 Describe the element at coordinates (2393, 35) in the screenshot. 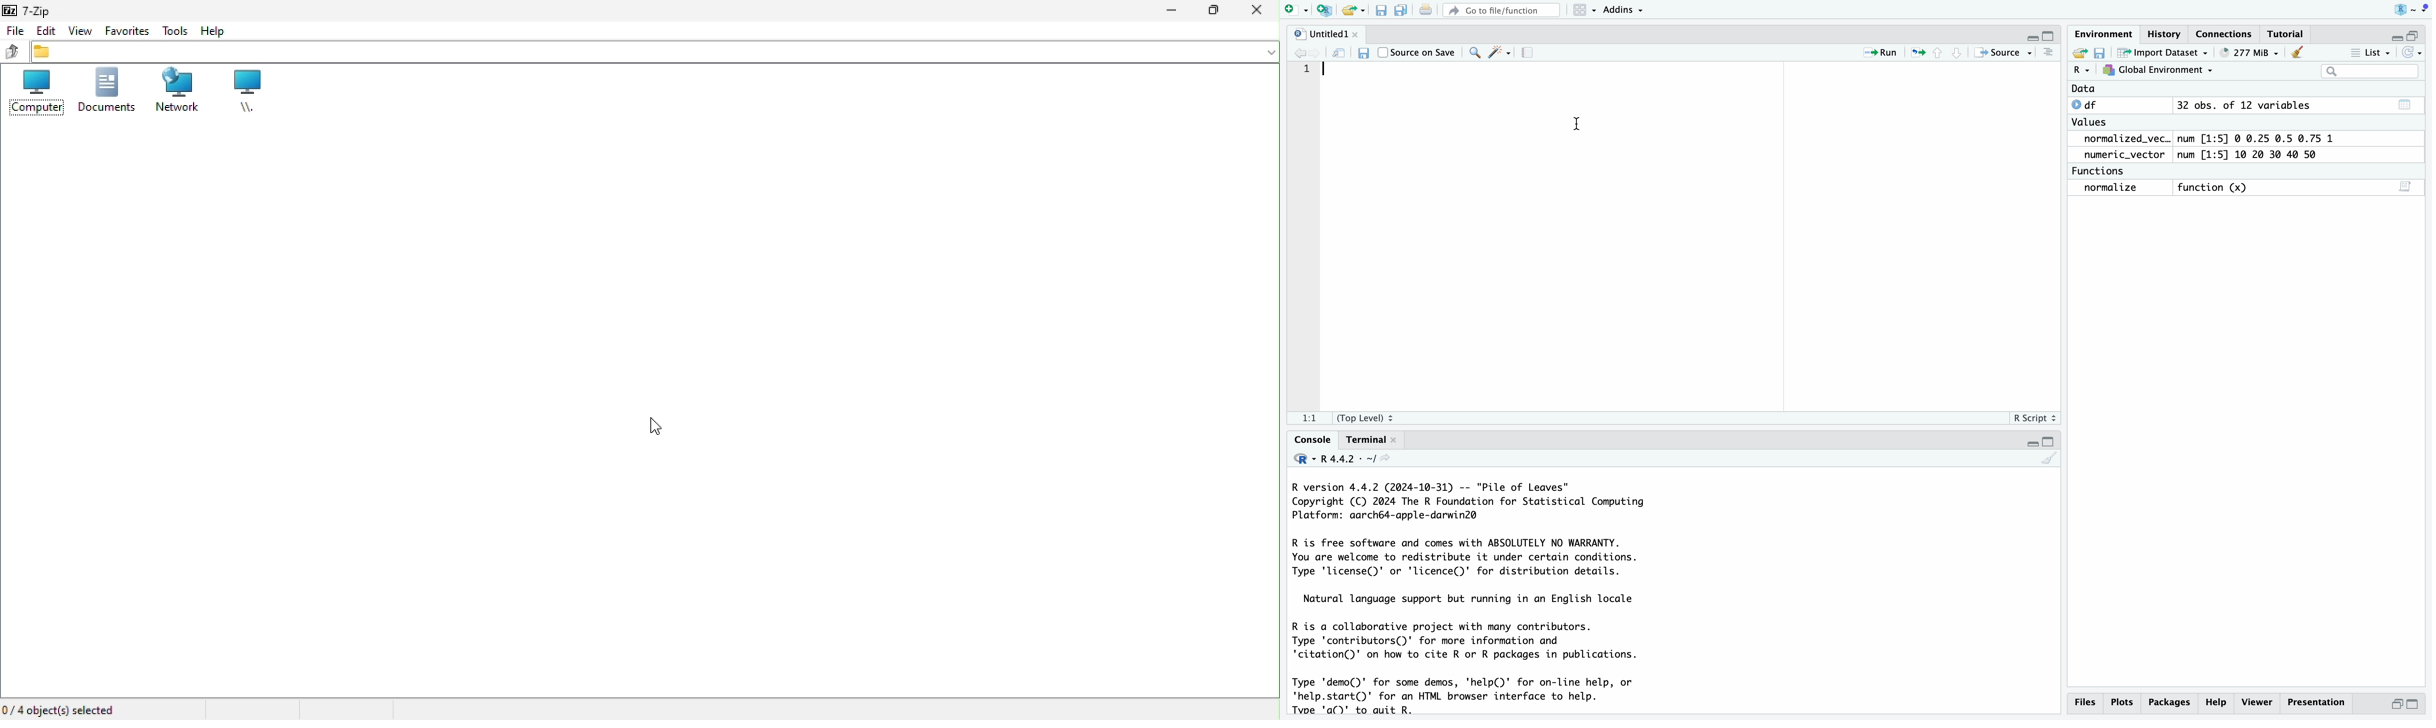

I see `MINIMISE` at that location.